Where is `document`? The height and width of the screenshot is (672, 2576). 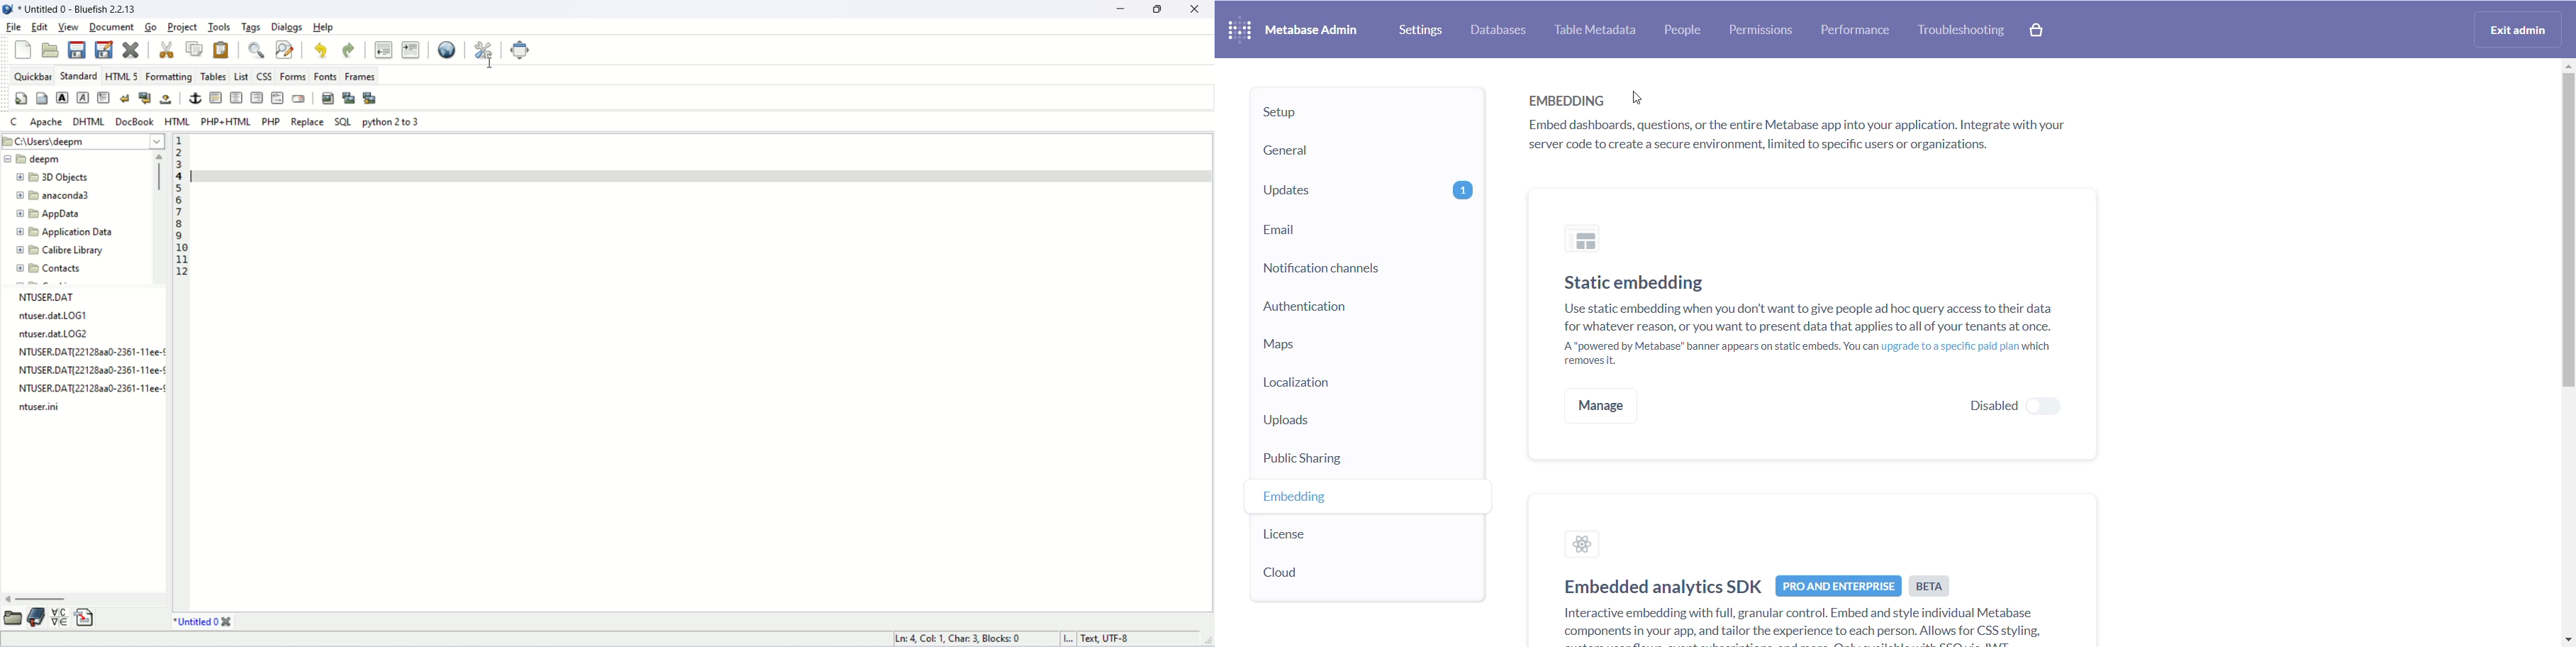
document is located at coordinates (112, 27).